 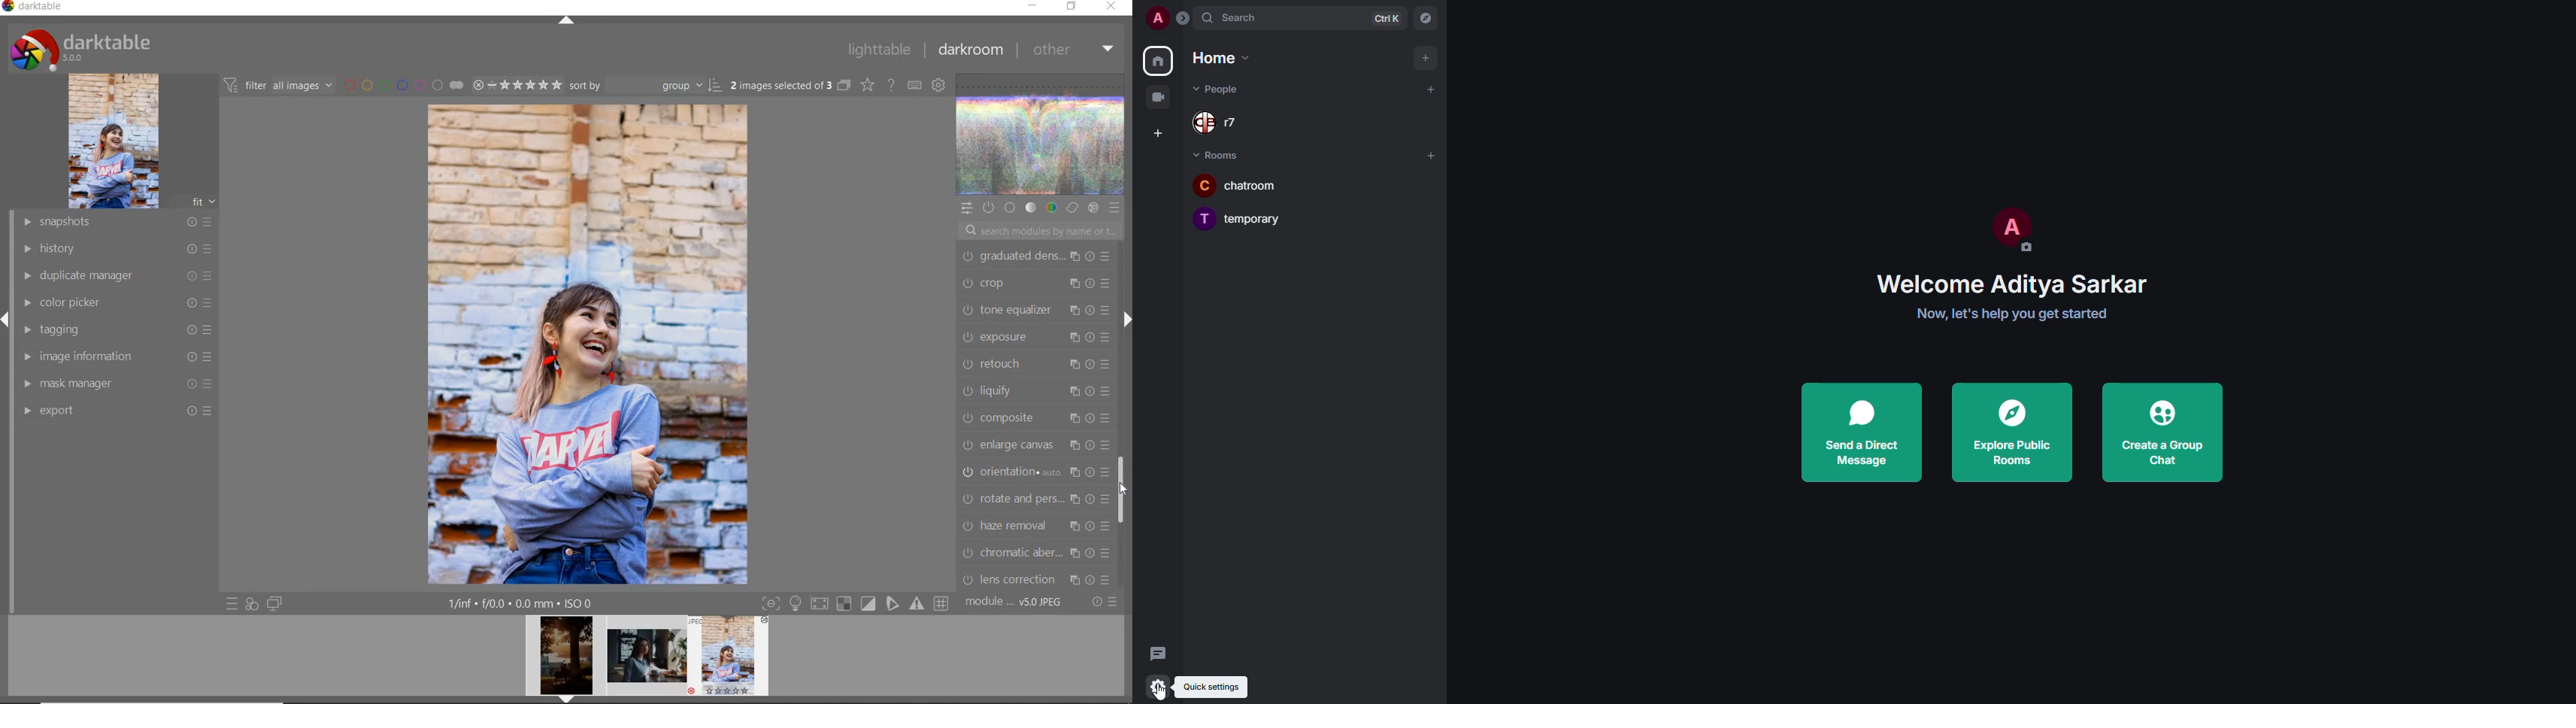 I want to click on add, so click(x=1432, y=89).